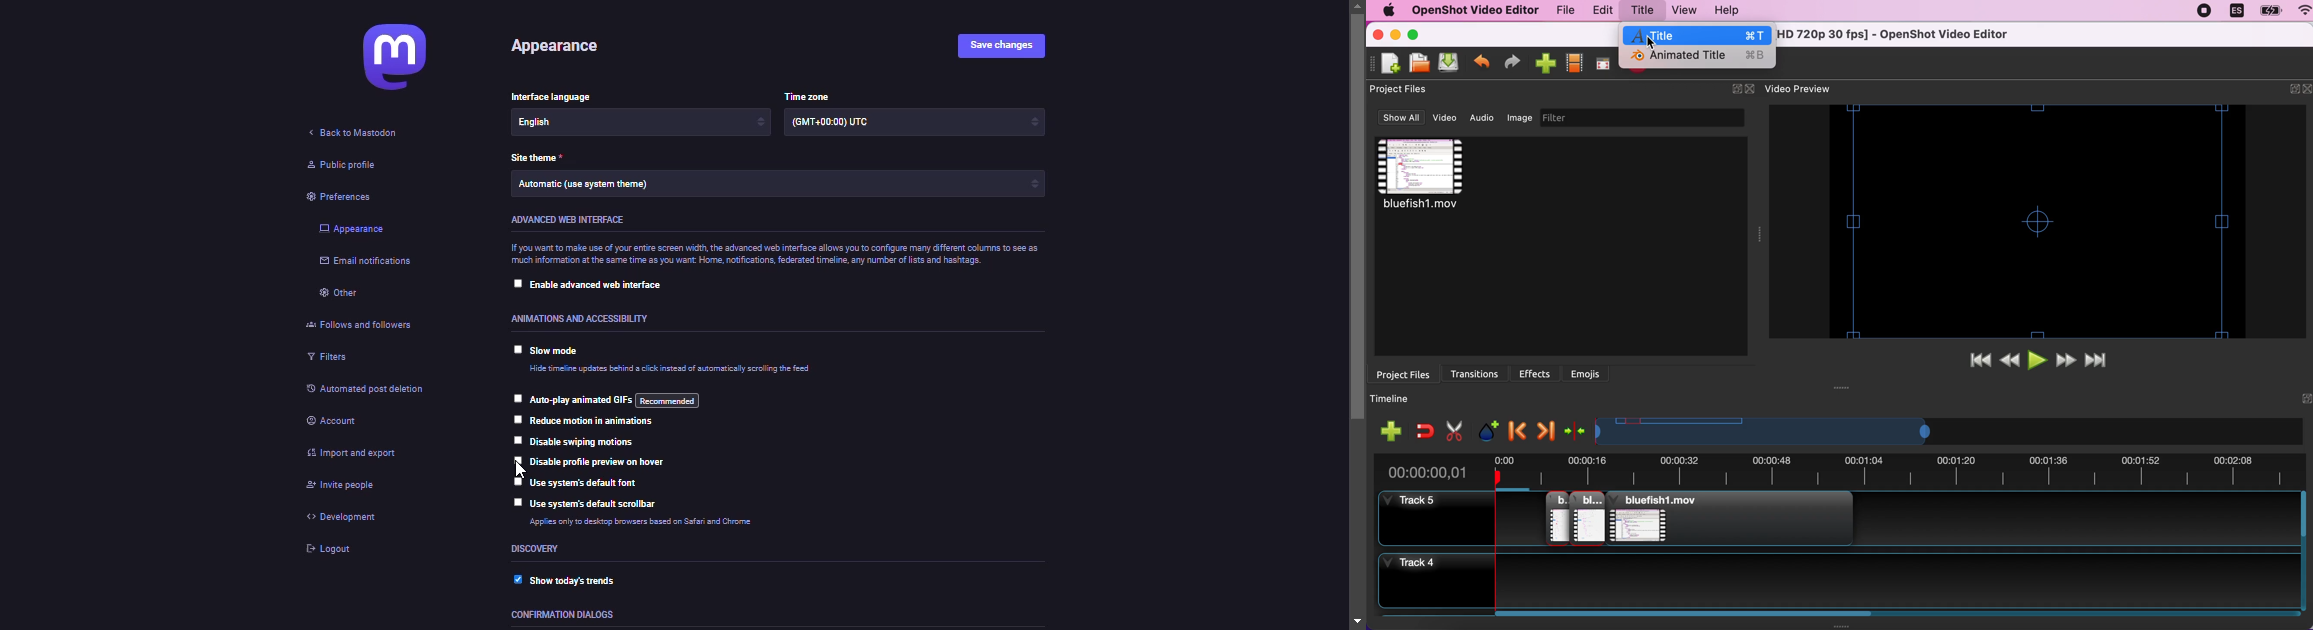 The image size is (2324, 644). Describe the element at coordinates (516, 348) in the screenshot. I see `click to select` at that location.